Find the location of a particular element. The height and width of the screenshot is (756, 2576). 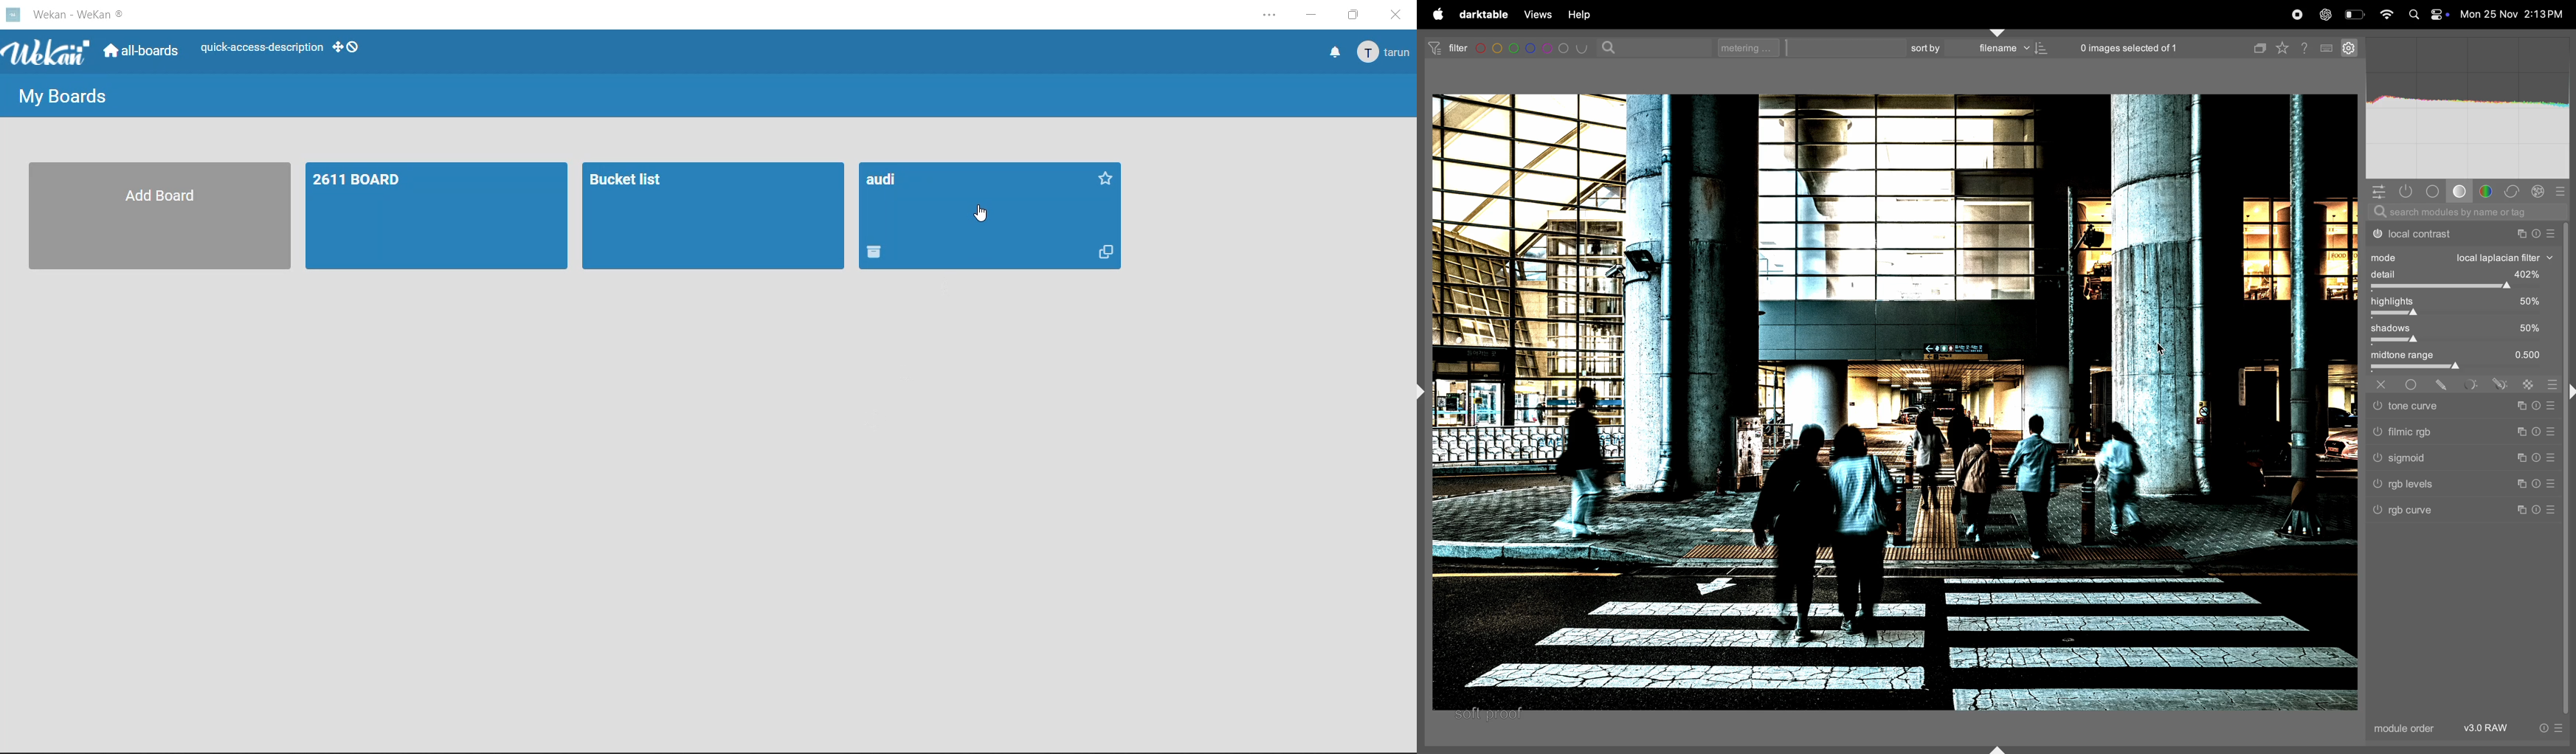

correct is located at coordinates (2513, 192).